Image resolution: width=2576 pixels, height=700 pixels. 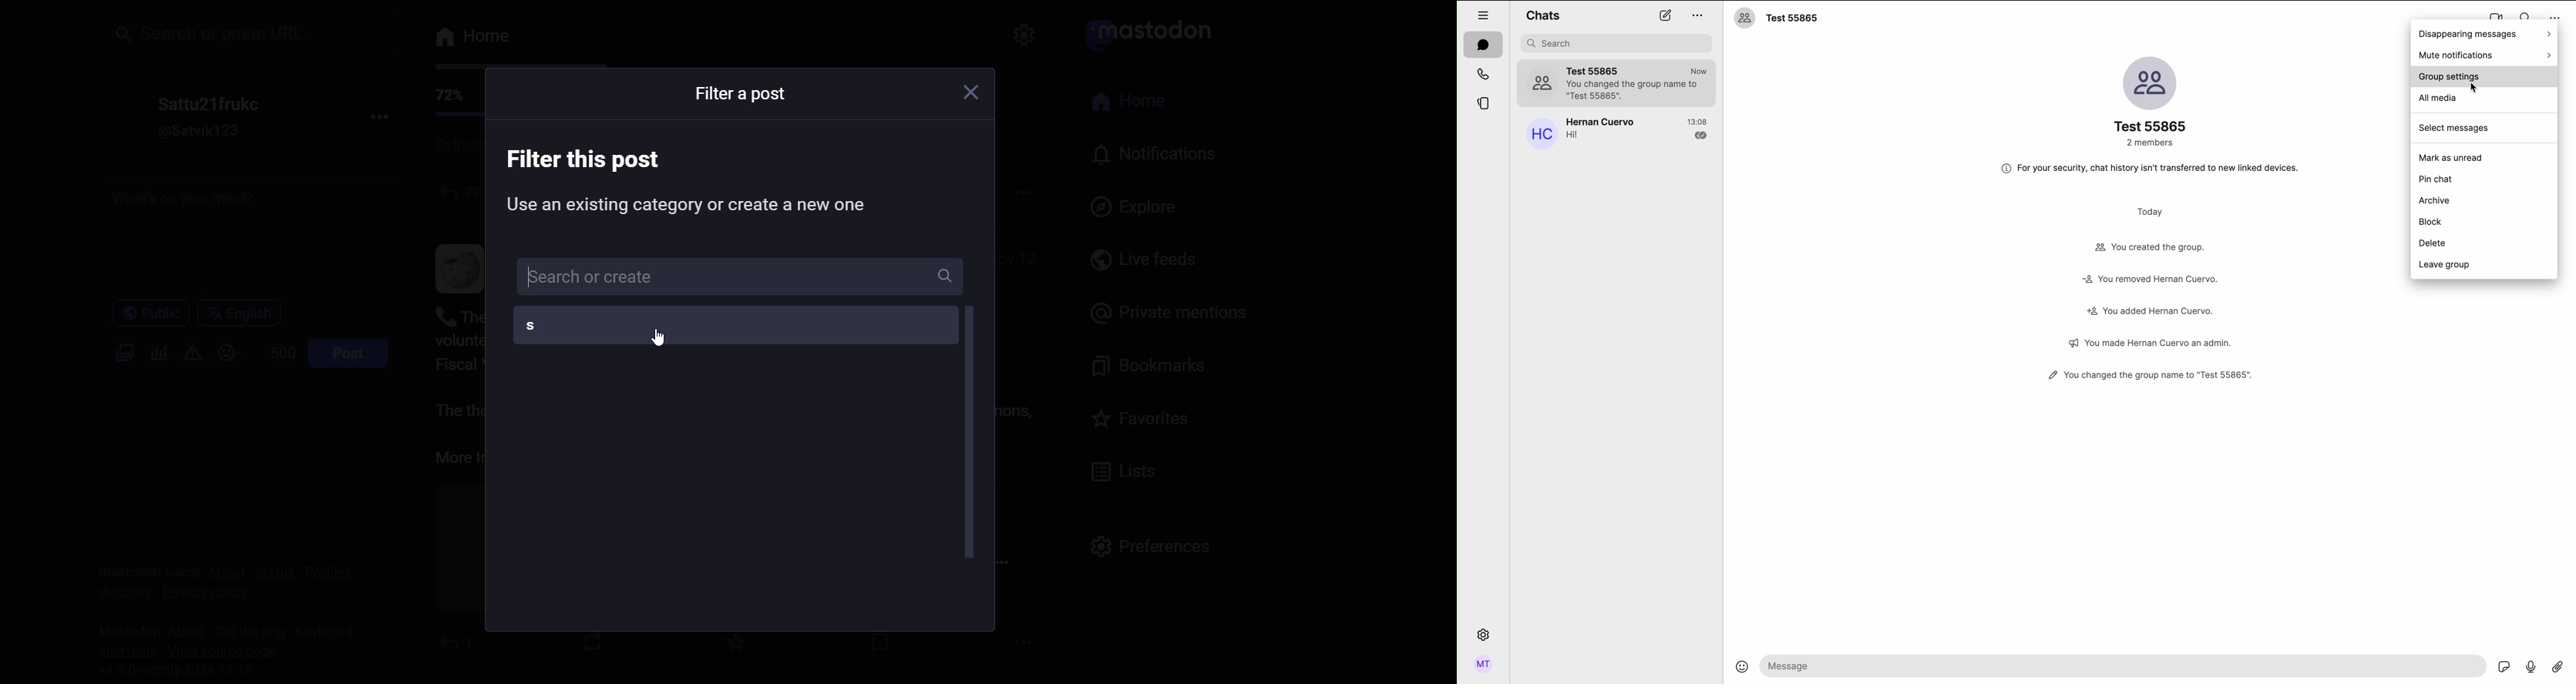 What do you see at coordinates (1155, 31) in the screenshot?
I see `logo` at bounding box center [1155, 31].